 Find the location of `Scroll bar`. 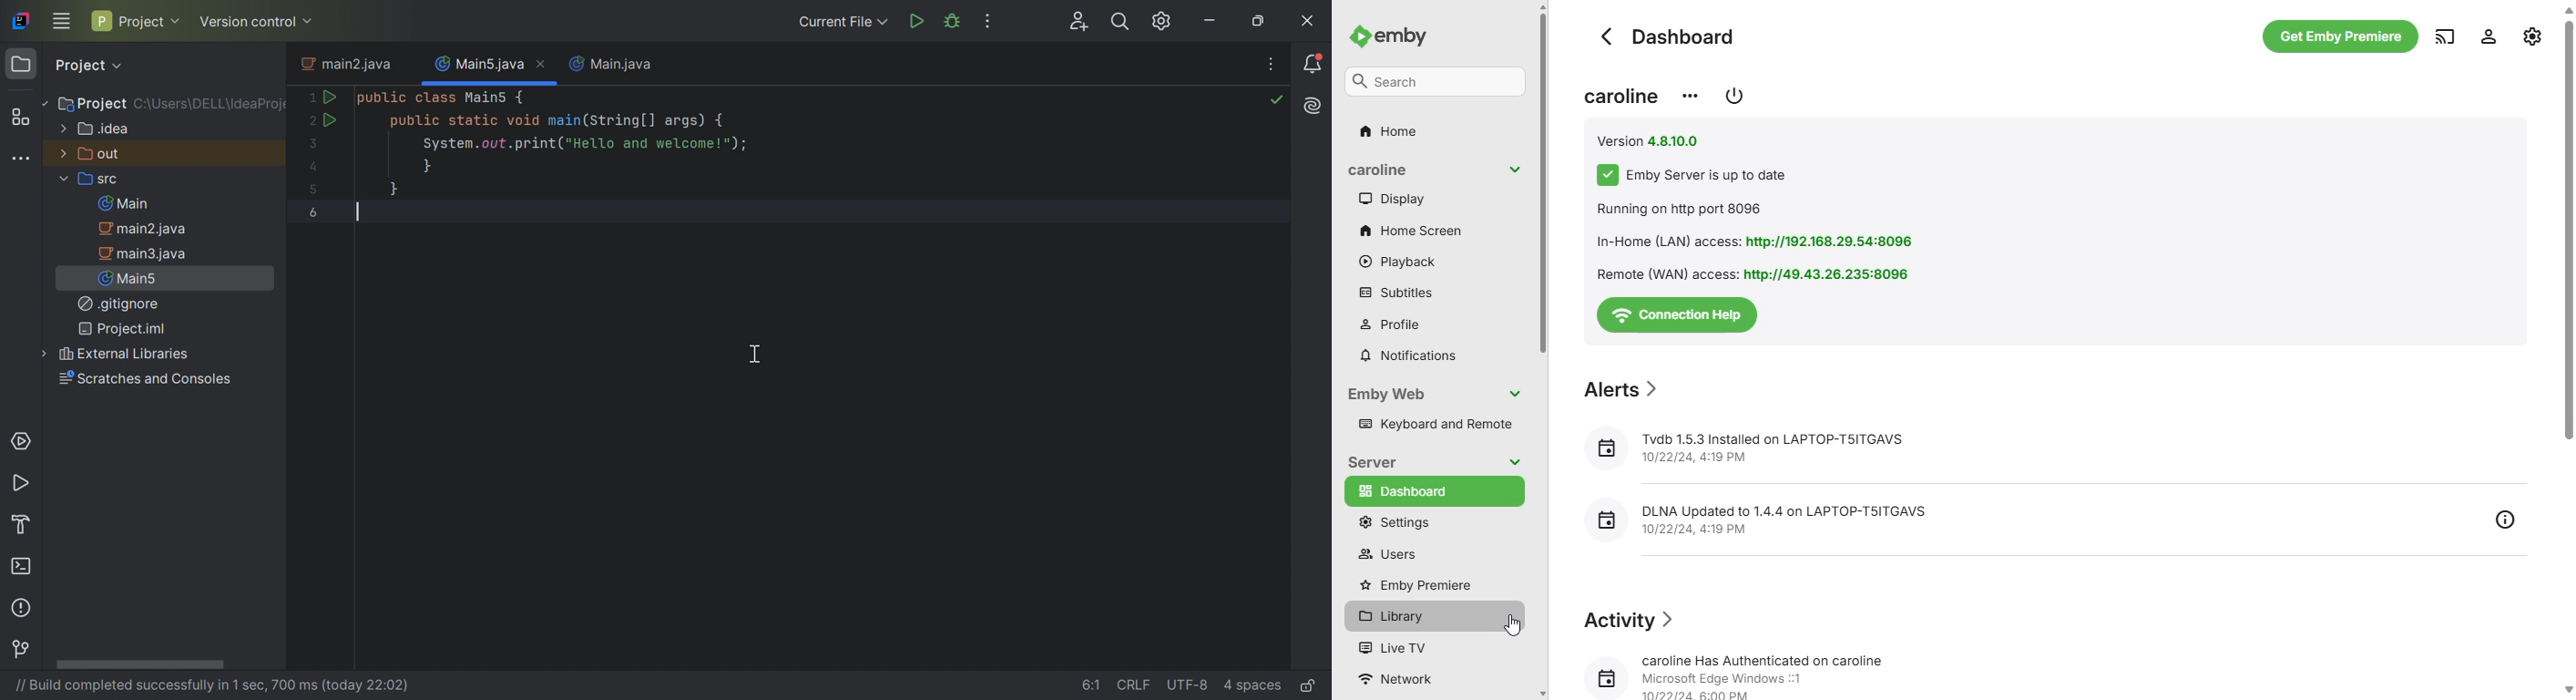

Scroll bar is located at coordinates (139, 665).